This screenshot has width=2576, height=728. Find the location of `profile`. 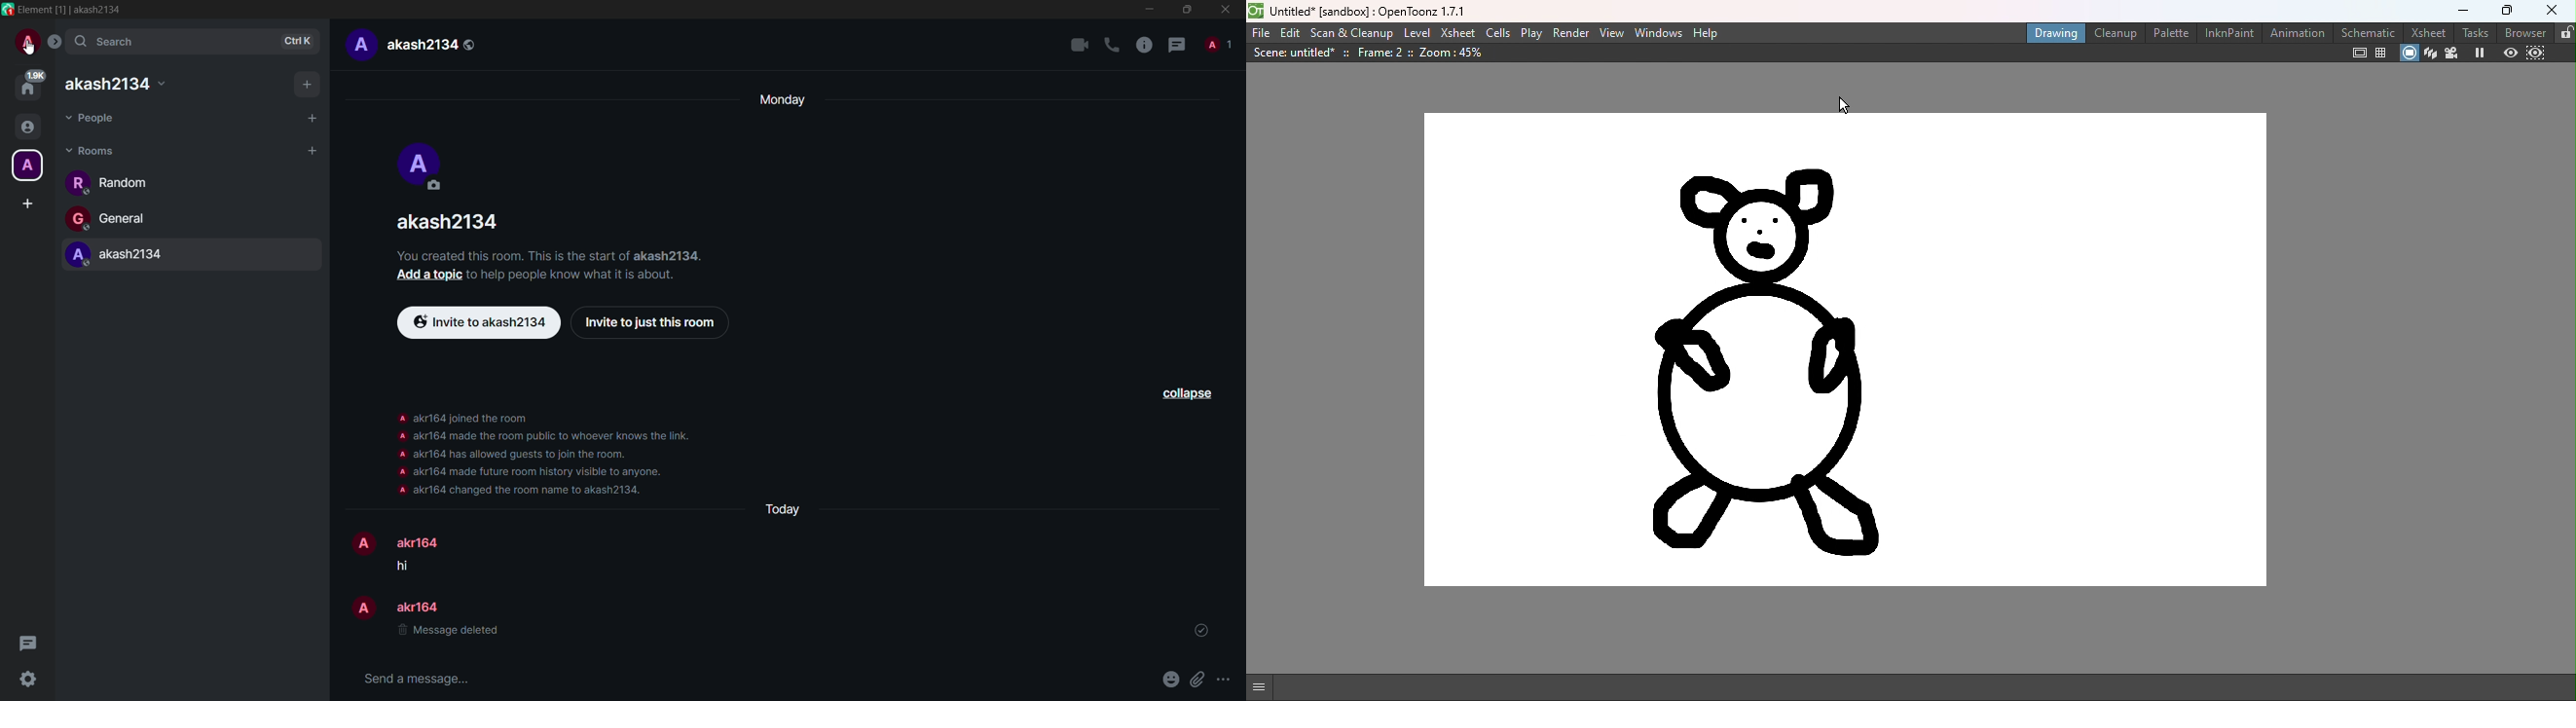

profile is located at coordinates (360, 607).